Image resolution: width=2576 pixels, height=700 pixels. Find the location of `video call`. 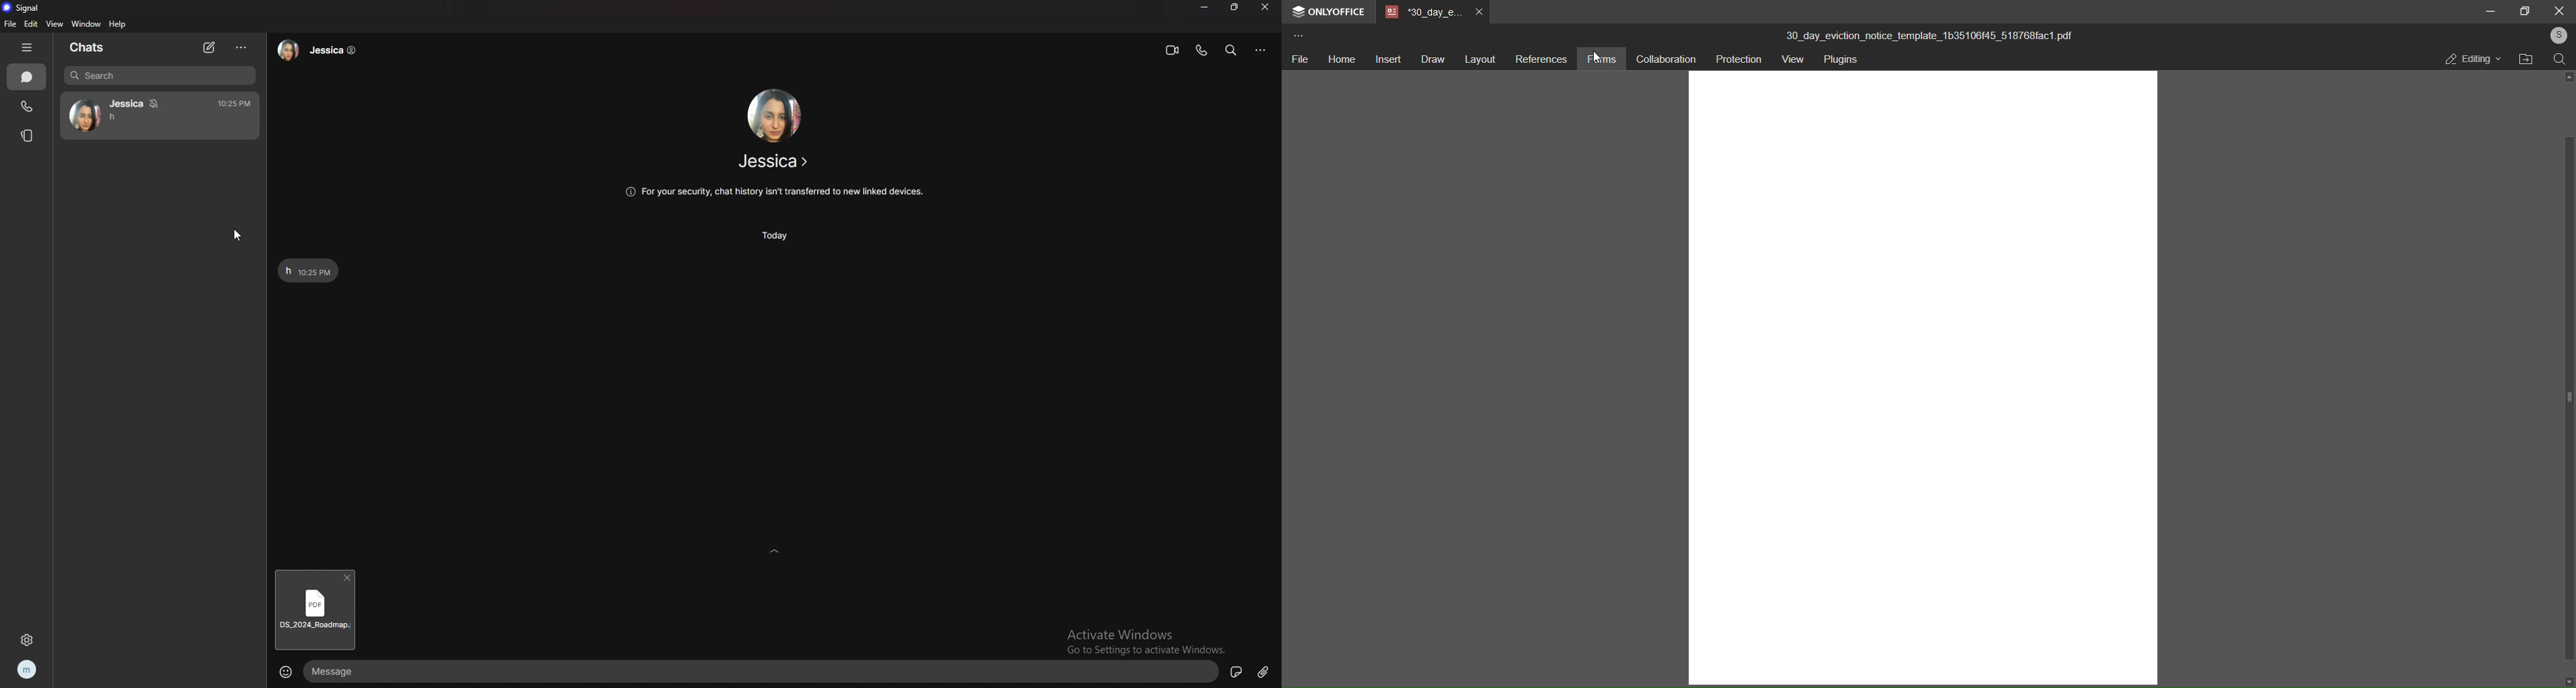

video call is located at coordinates (1172, 50).